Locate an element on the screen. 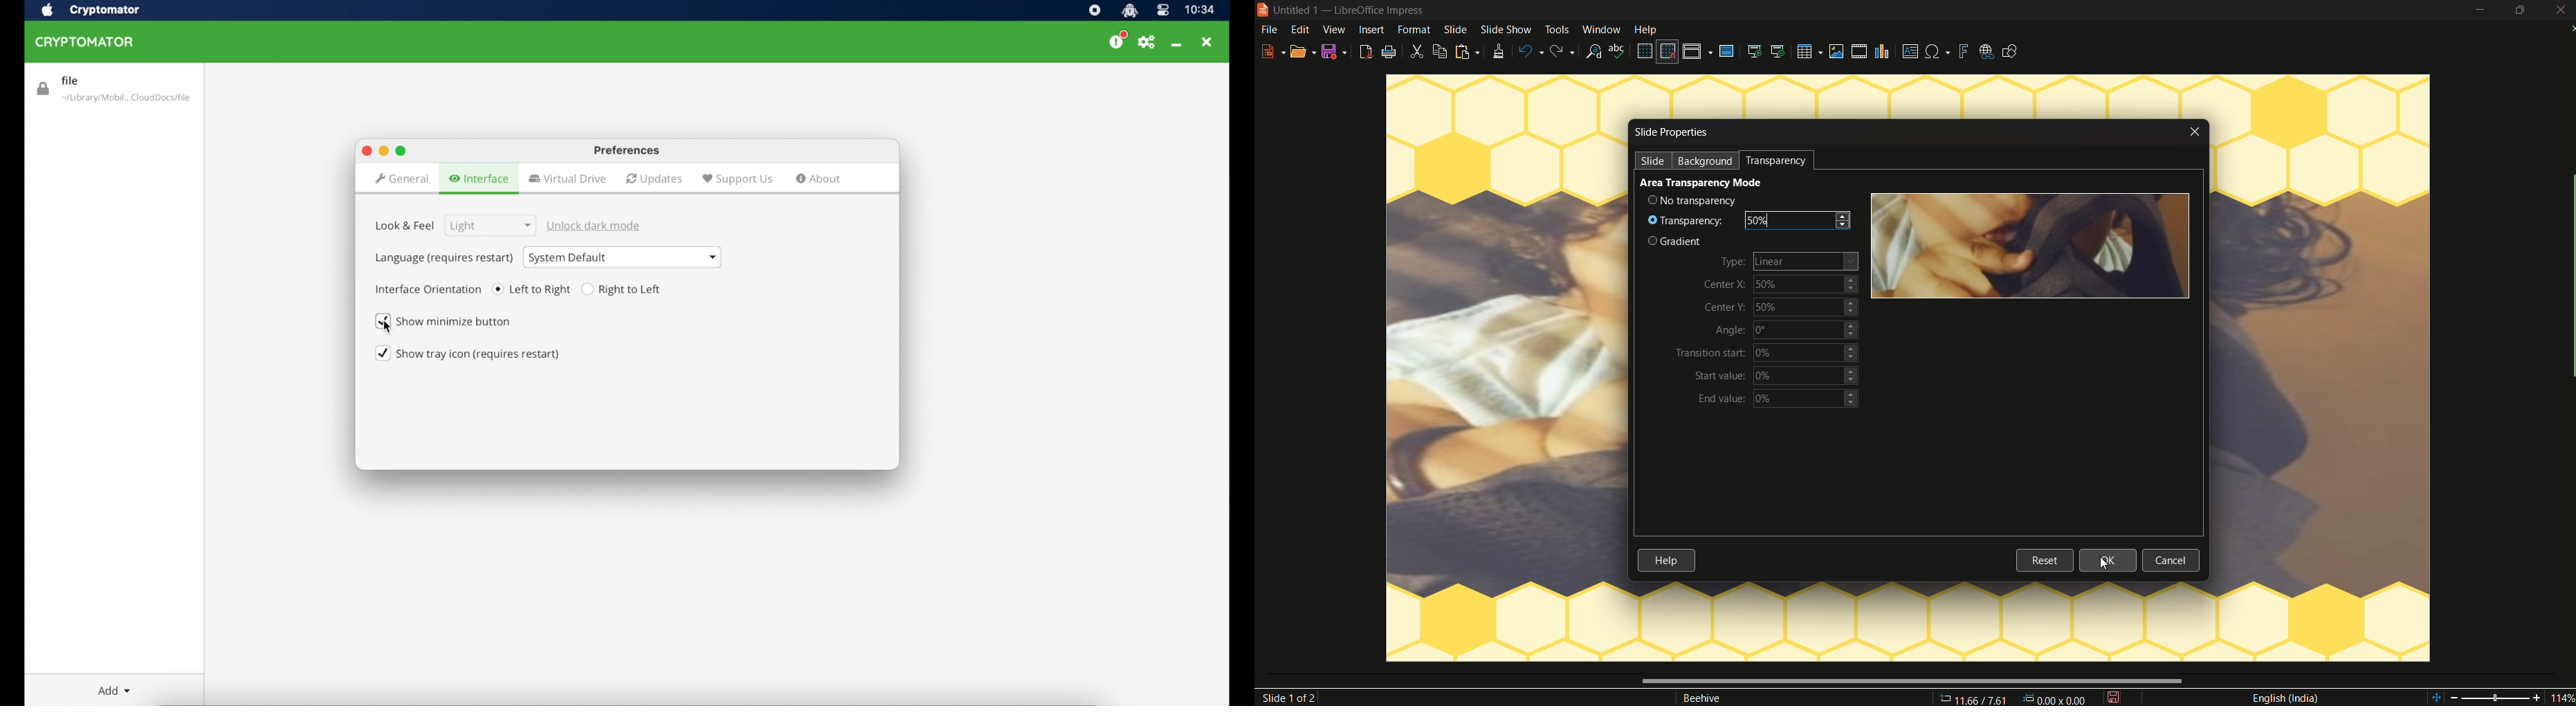 Image resolution: width=2576 pixels, height=728 pixels. format is located at coordinates (1412, 29).